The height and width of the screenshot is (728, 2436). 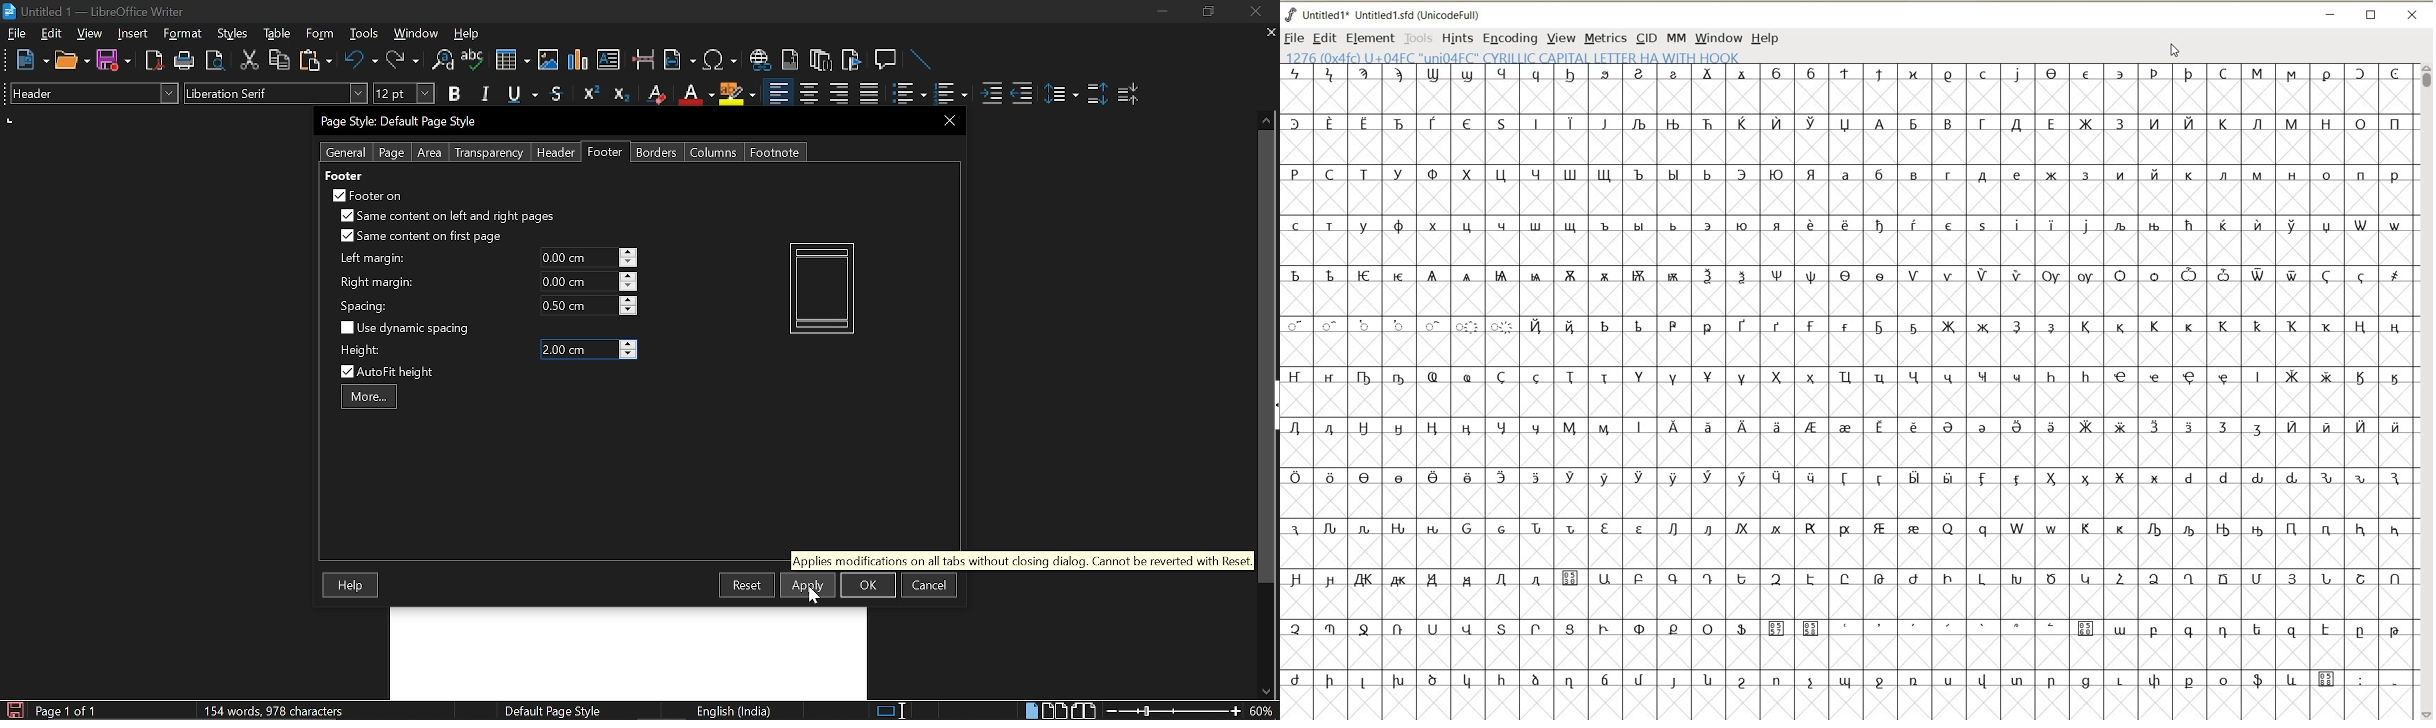 What do you see at coordinates (402, 60) in the screenshot?
I see `Redo` at bounding box center [402, 60].